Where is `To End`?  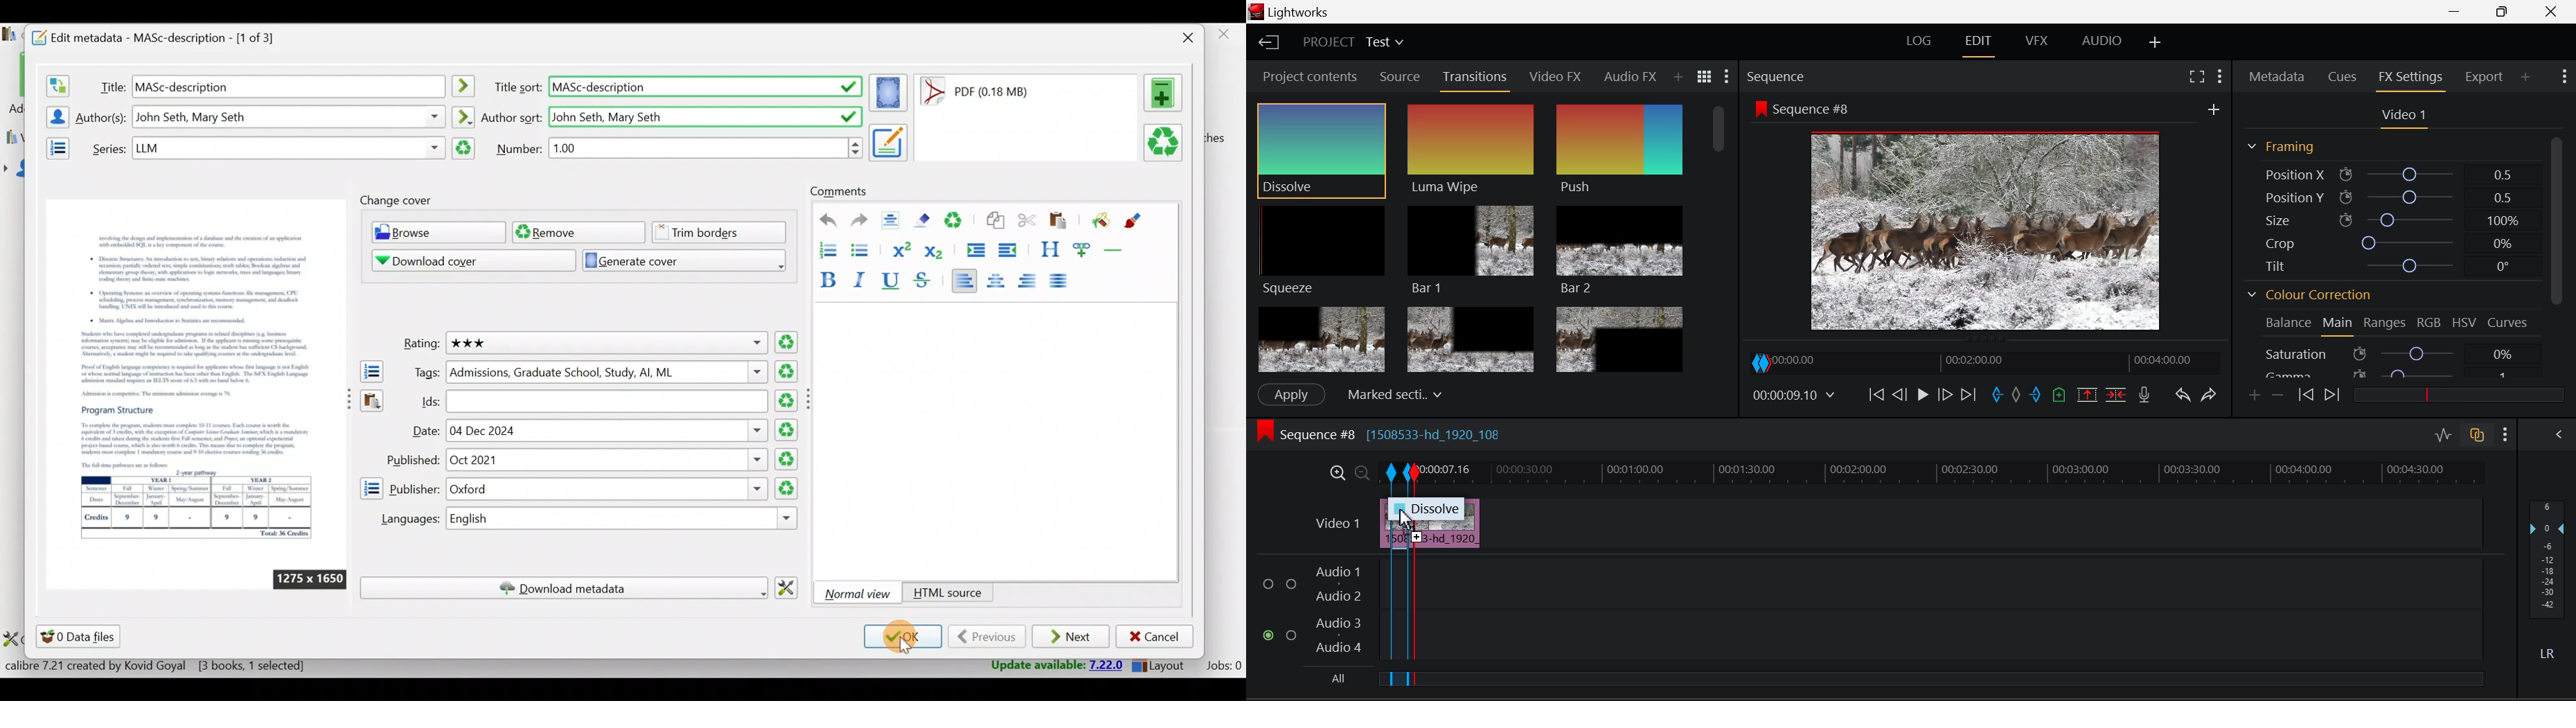 To End is located at coordinates (1969, 397).